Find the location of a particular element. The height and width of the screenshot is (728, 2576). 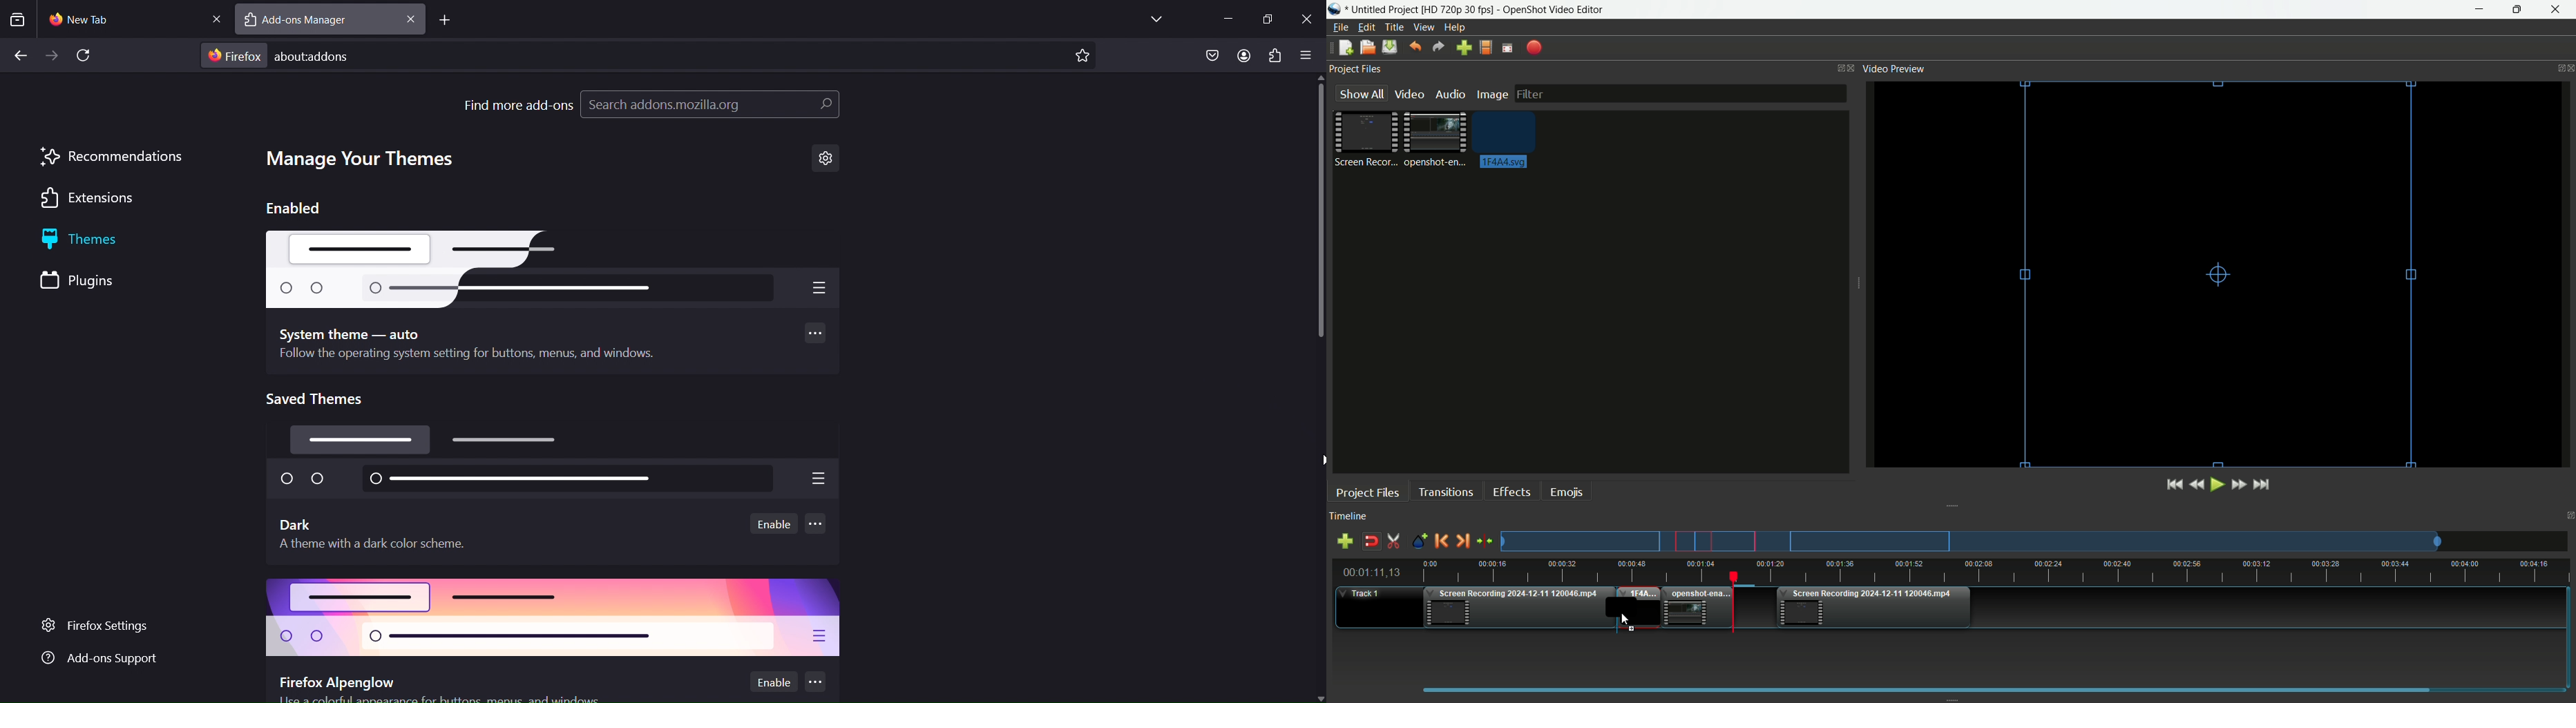

cursor is located at coordinates (1318, 461).